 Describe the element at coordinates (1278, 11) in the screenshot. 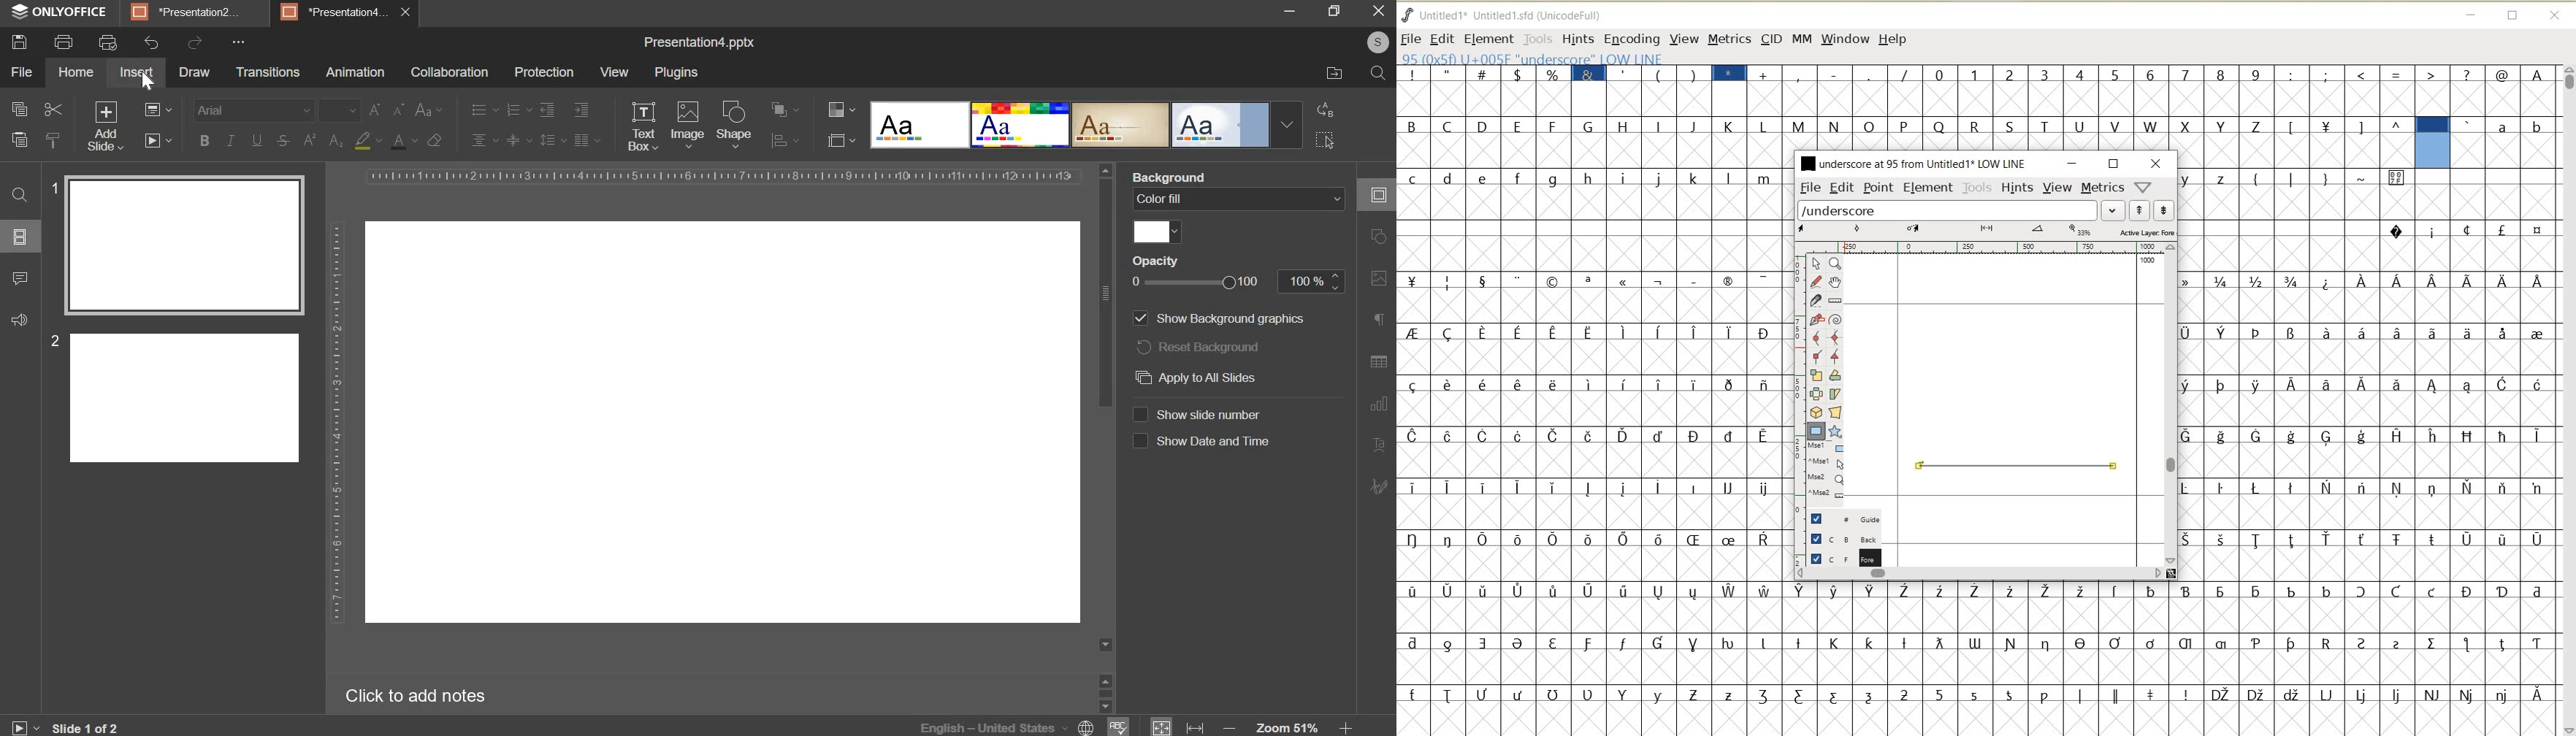

I see `minimise` at that location.